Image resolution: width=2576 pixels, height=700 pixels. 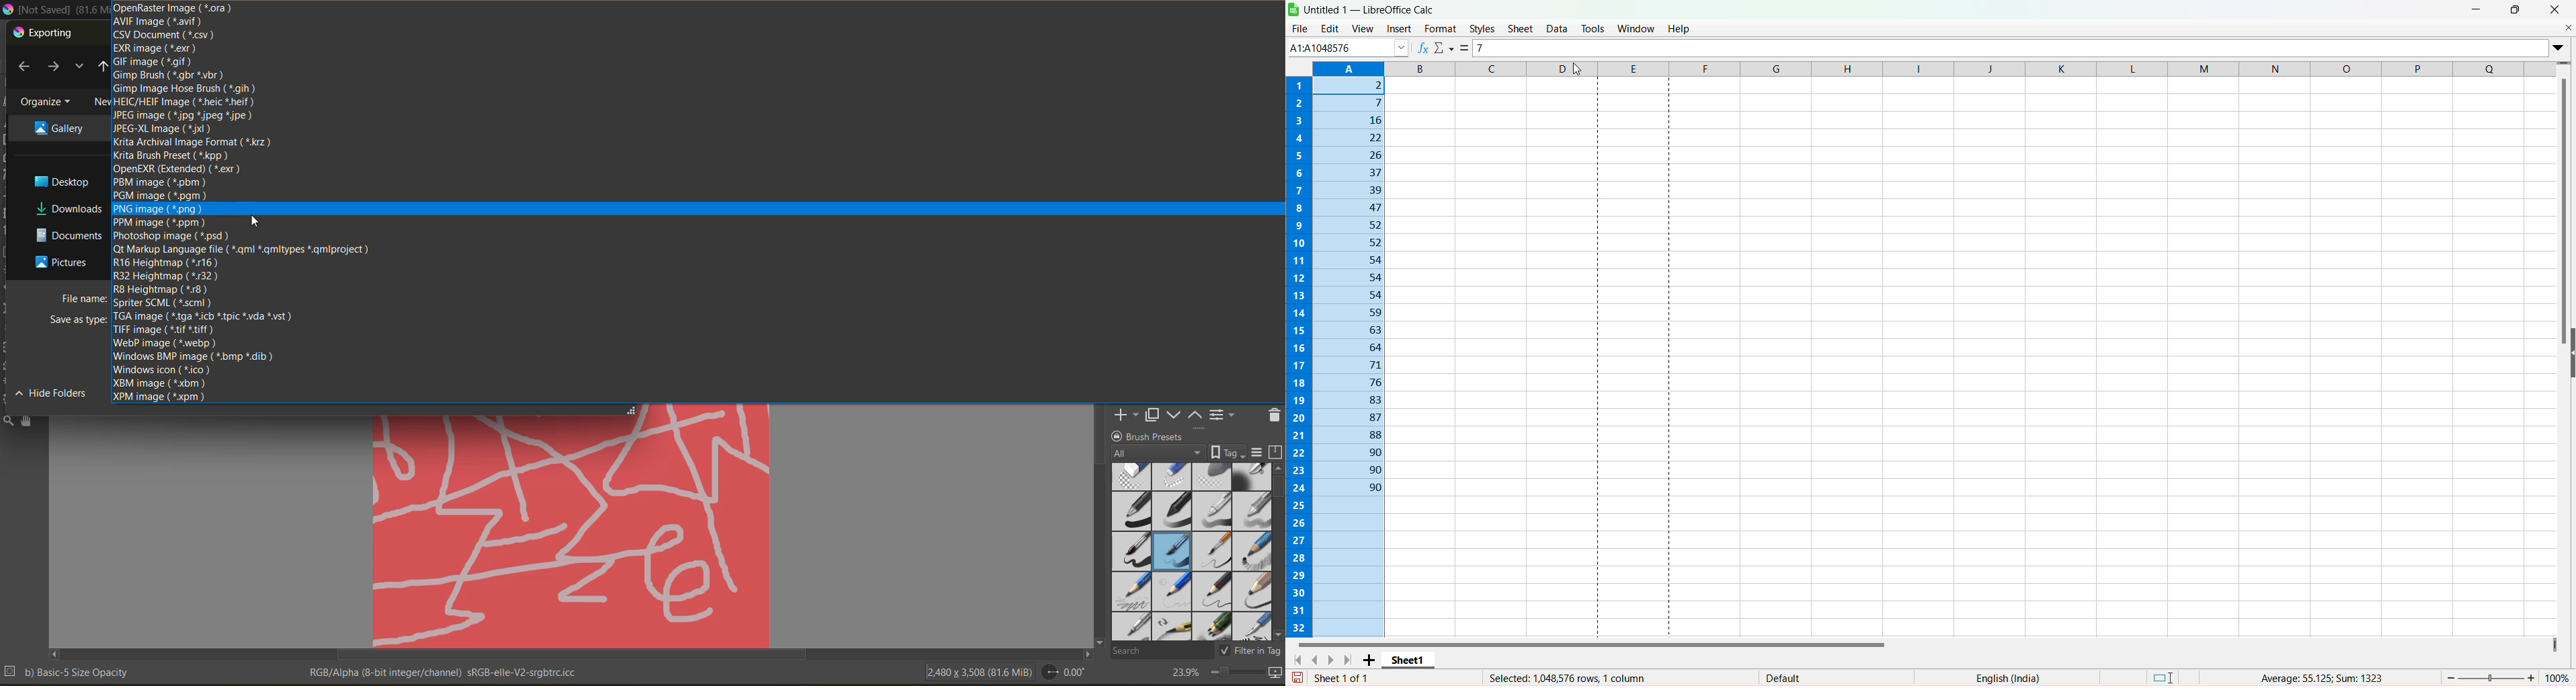 What do you see at coordinates (1152, 415) in the screenshot?
I see `duplicate mask` at bounding box center [1152, 415].